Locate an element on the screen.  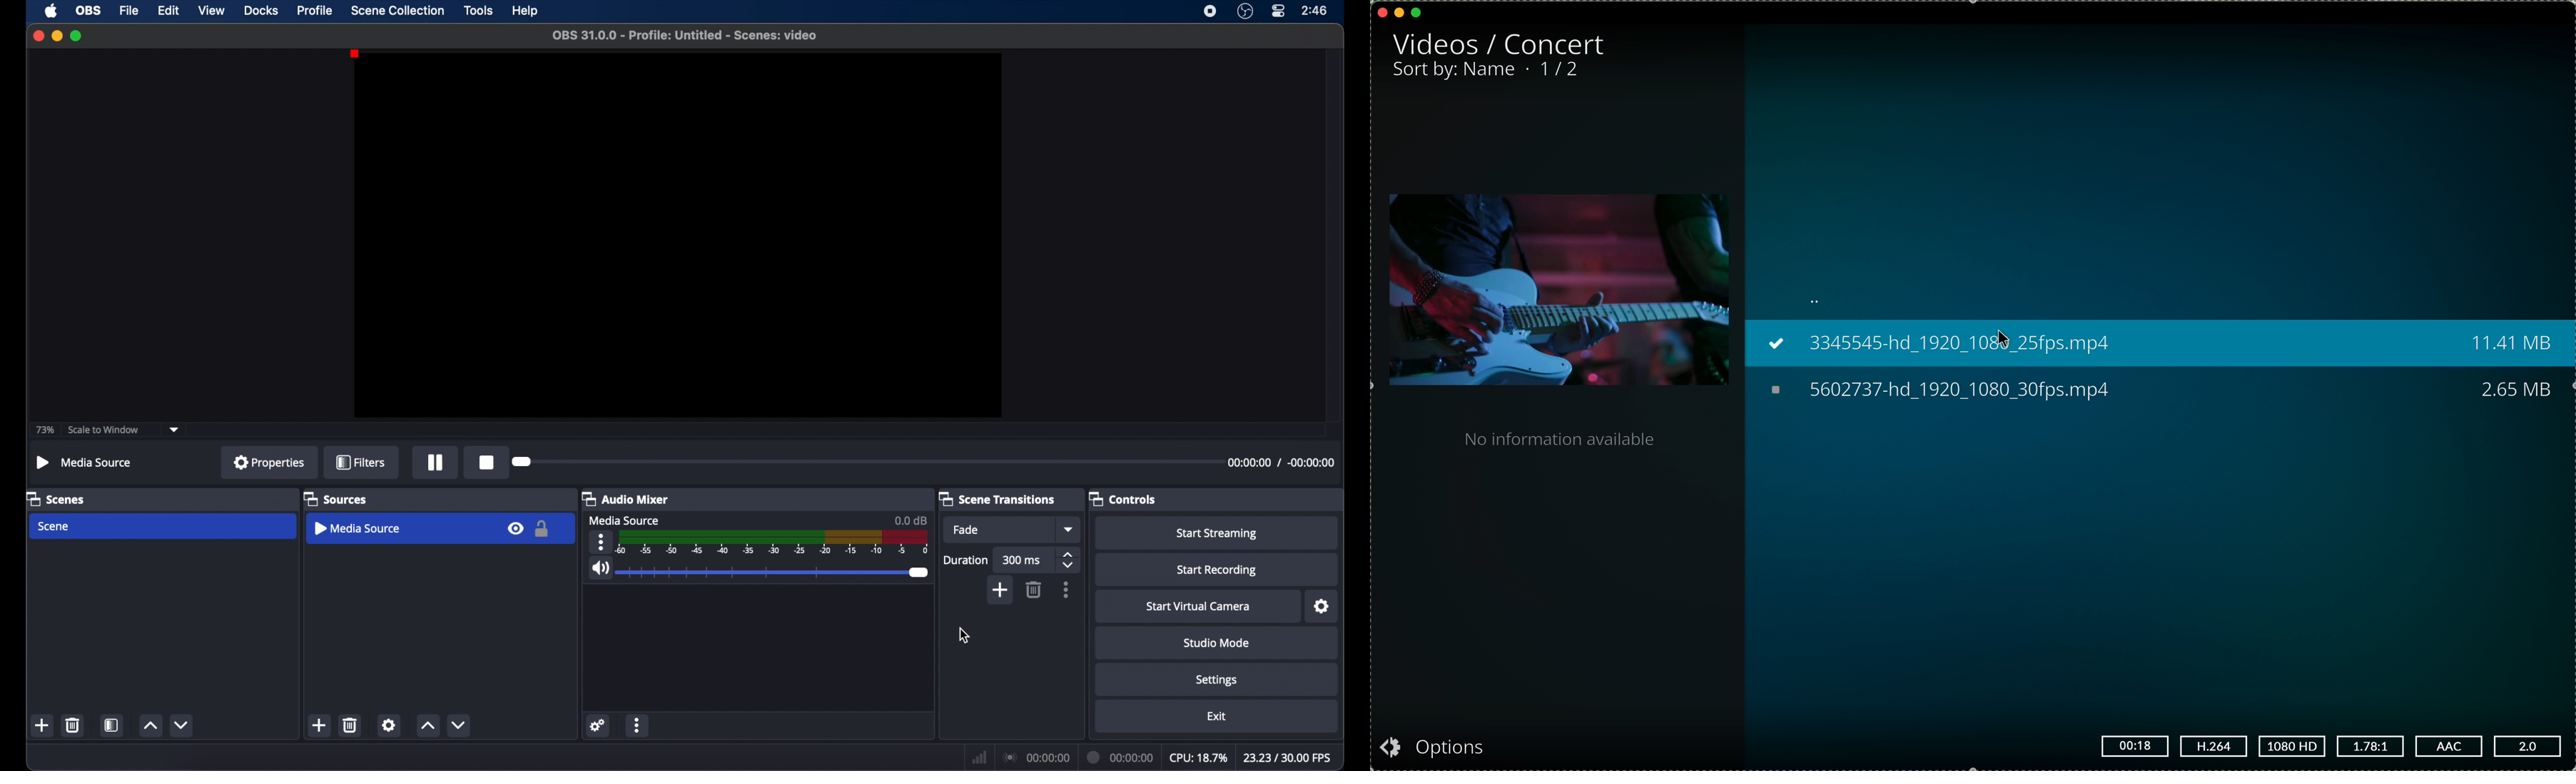
scene collection is located at coordinates (397, 11).